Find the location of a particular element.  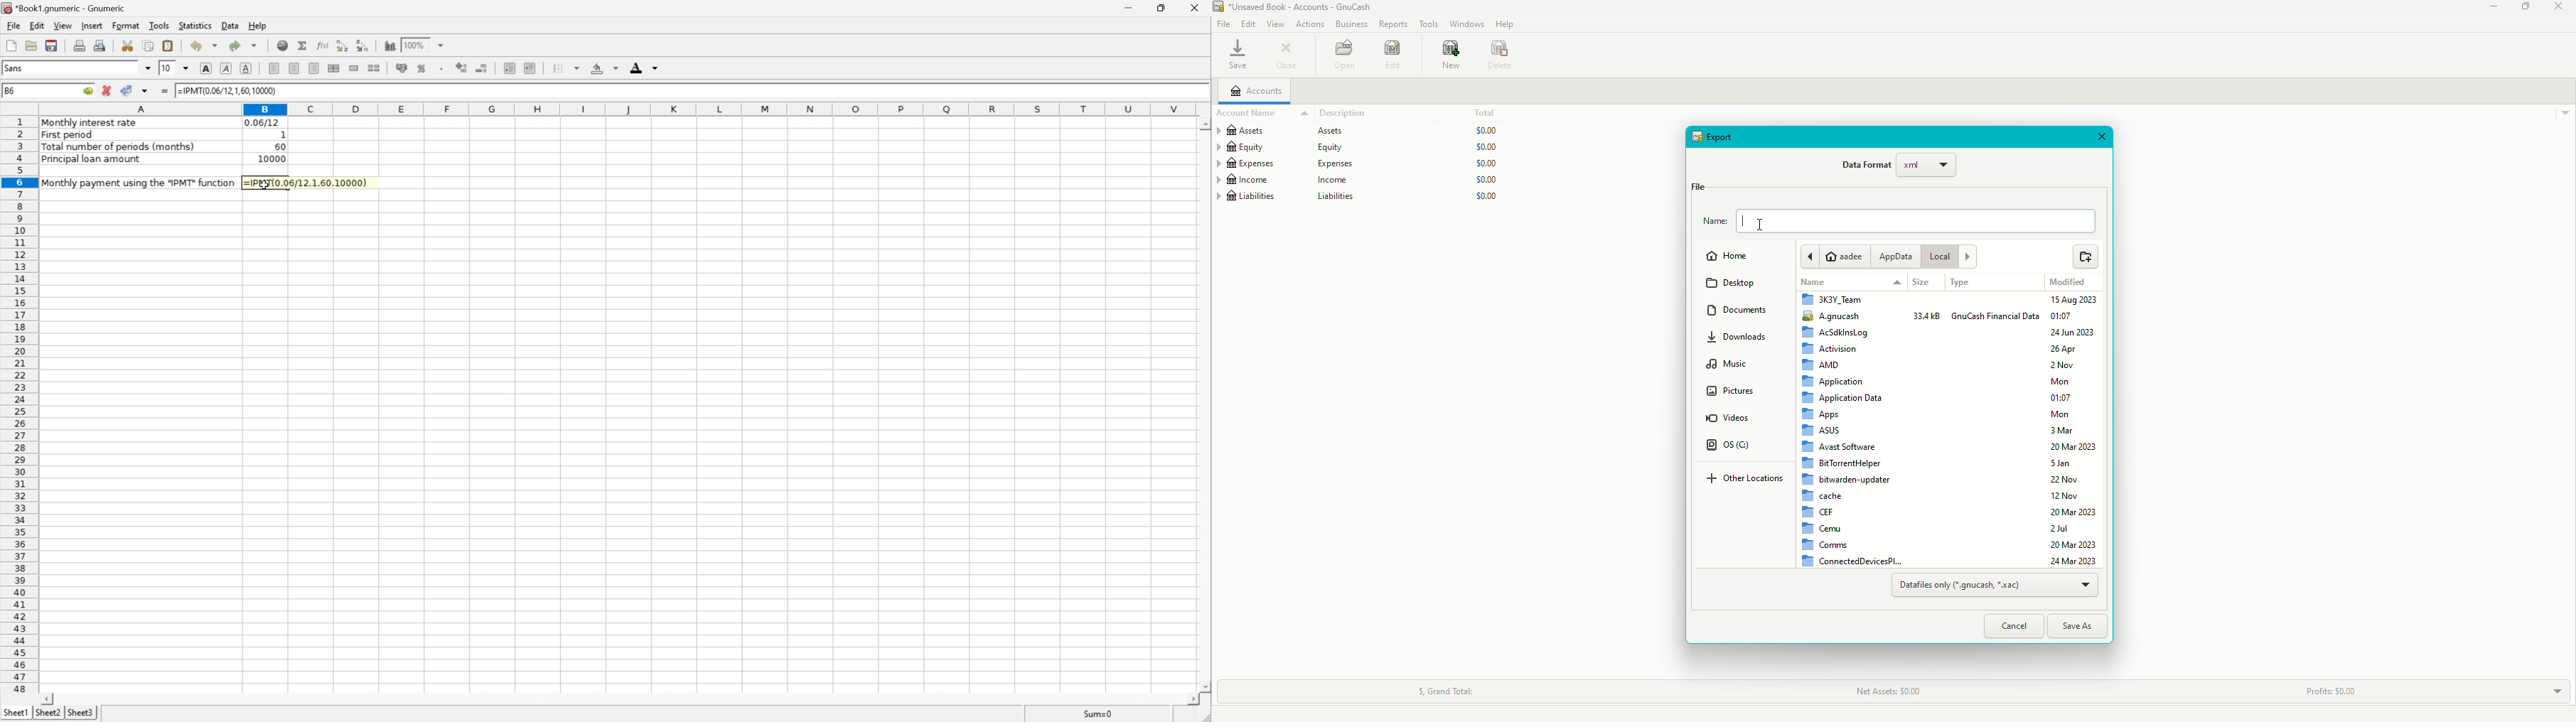

Close is located at coordinates (1196, 7).